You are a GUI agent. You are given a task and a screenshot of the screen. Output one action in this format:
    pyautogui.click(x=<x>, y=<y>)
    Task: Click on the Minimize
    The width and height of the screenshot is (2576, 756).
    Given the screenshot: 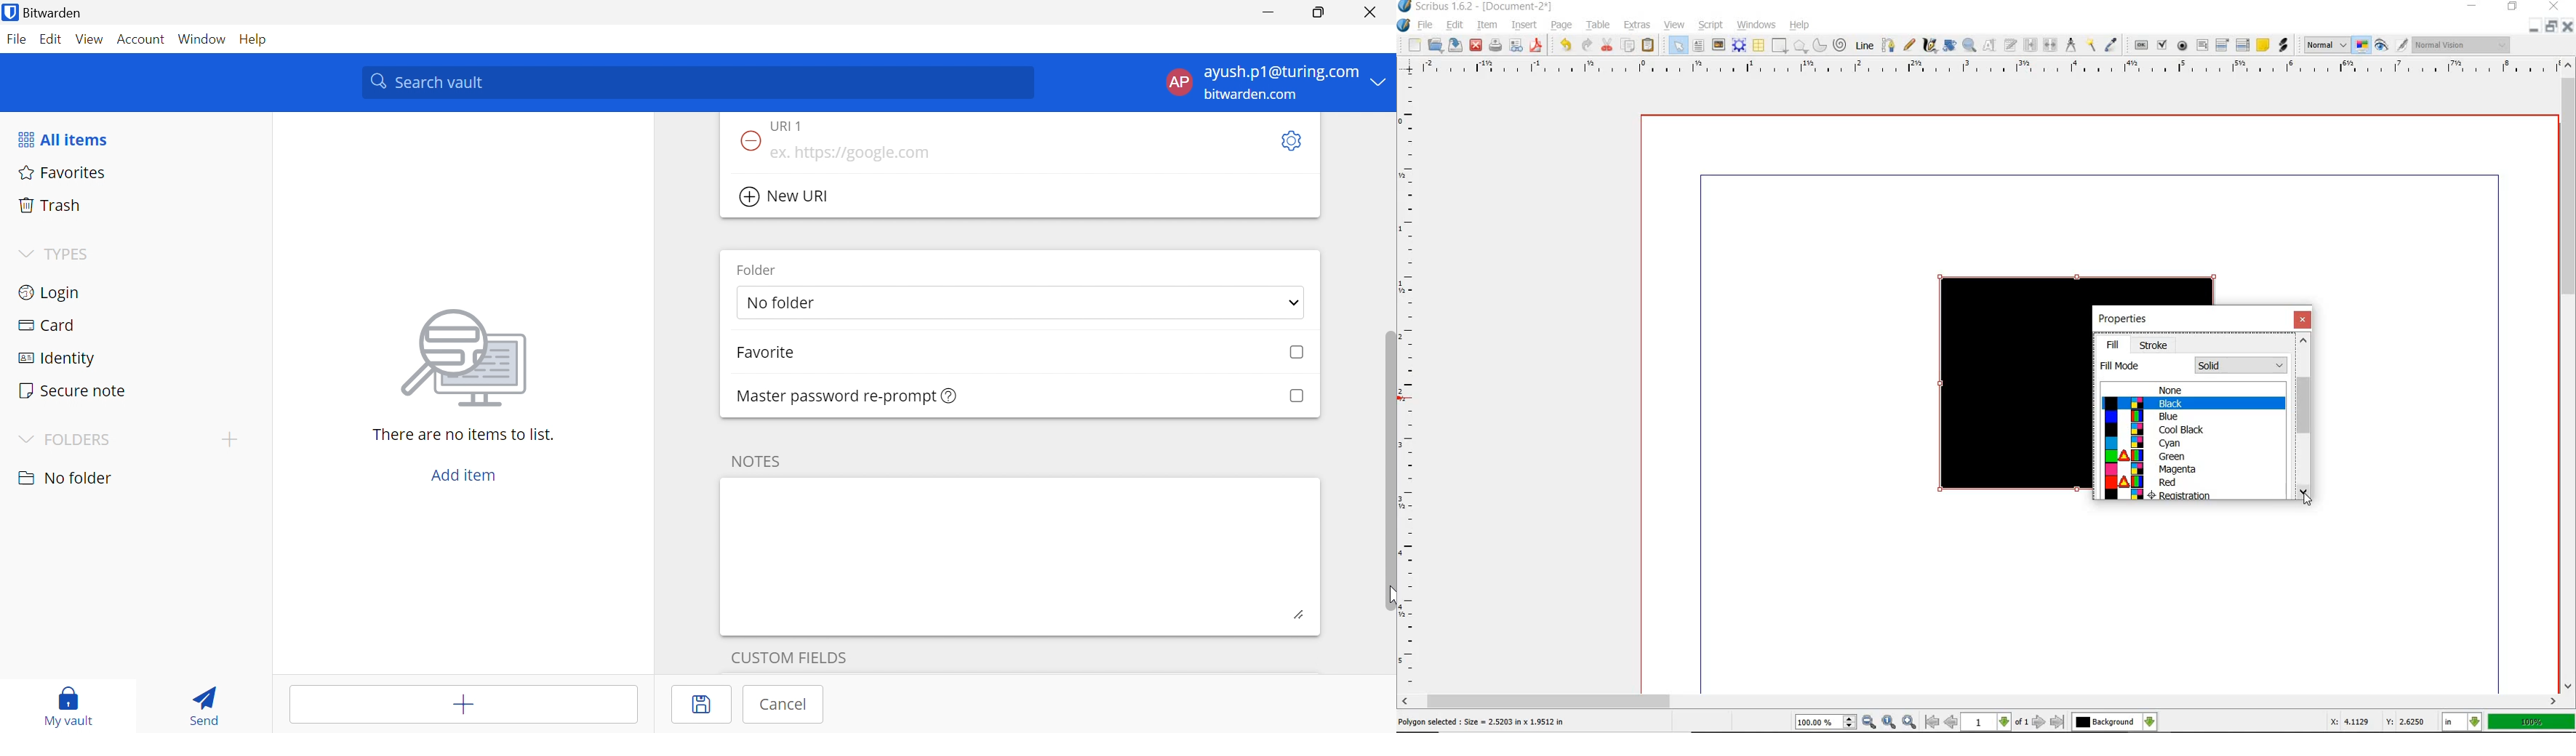 What is the action you would take?
    pyautogui.click(x=1268, y=13)
    